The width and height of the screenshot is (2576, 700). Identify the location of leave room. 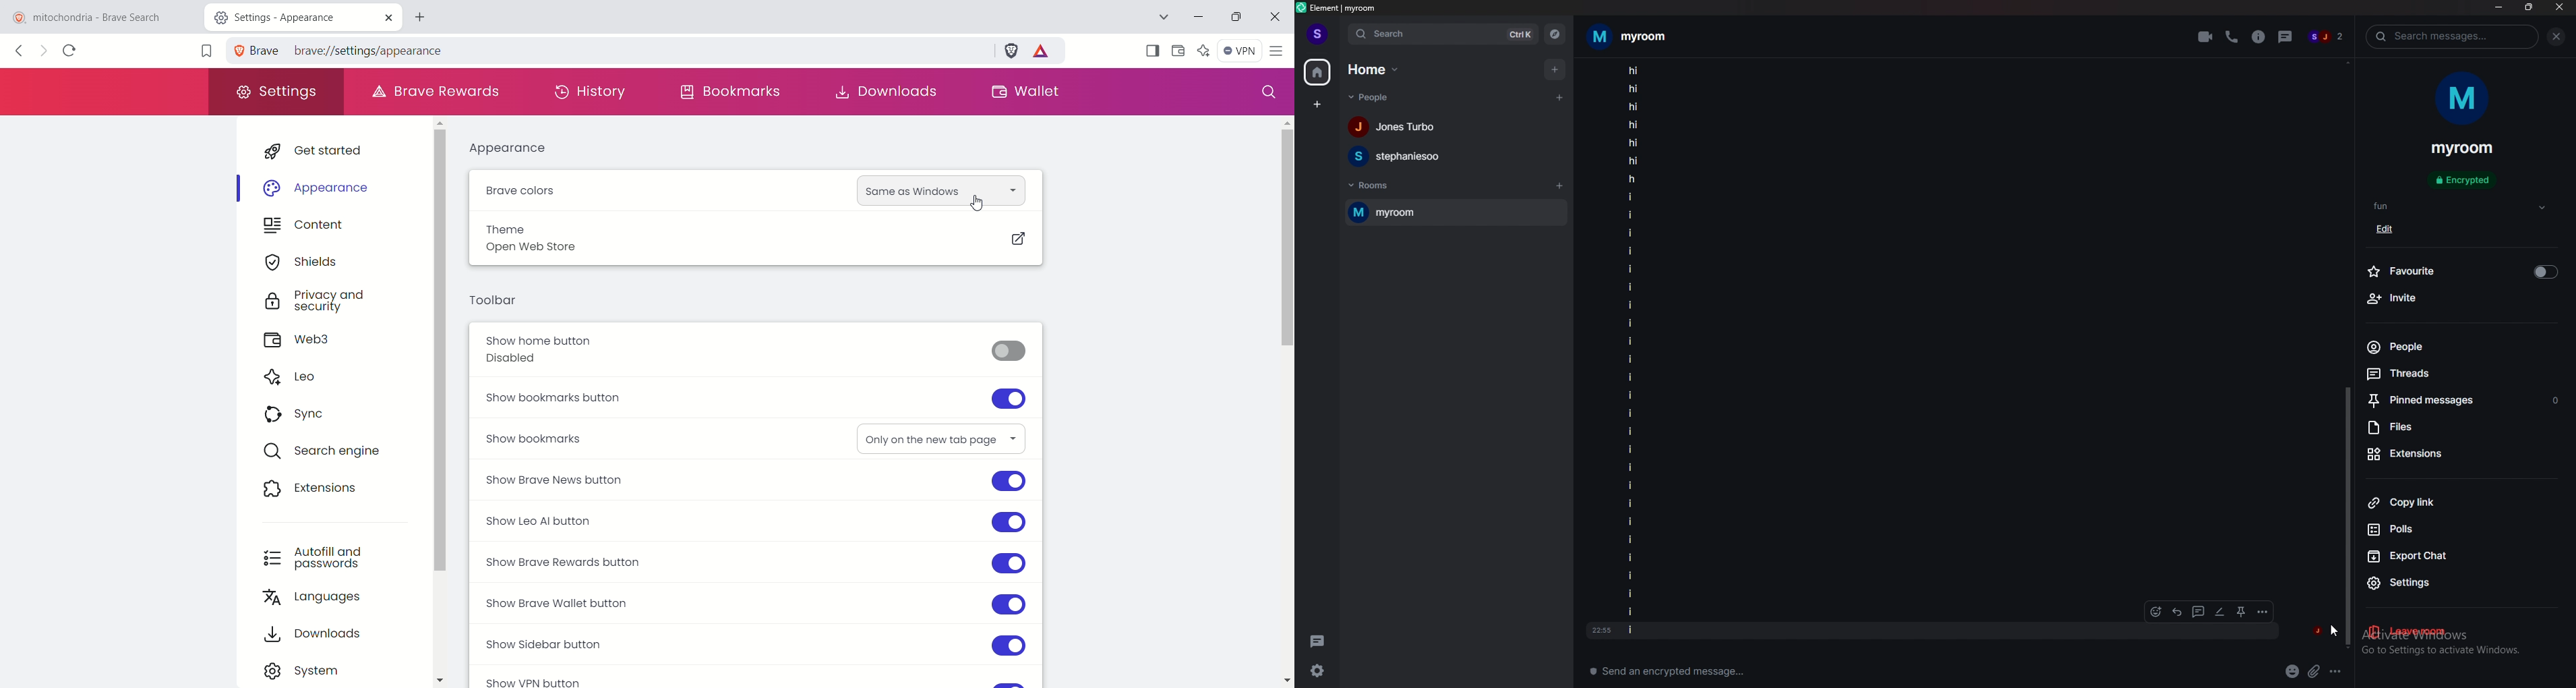
(2433, 631).